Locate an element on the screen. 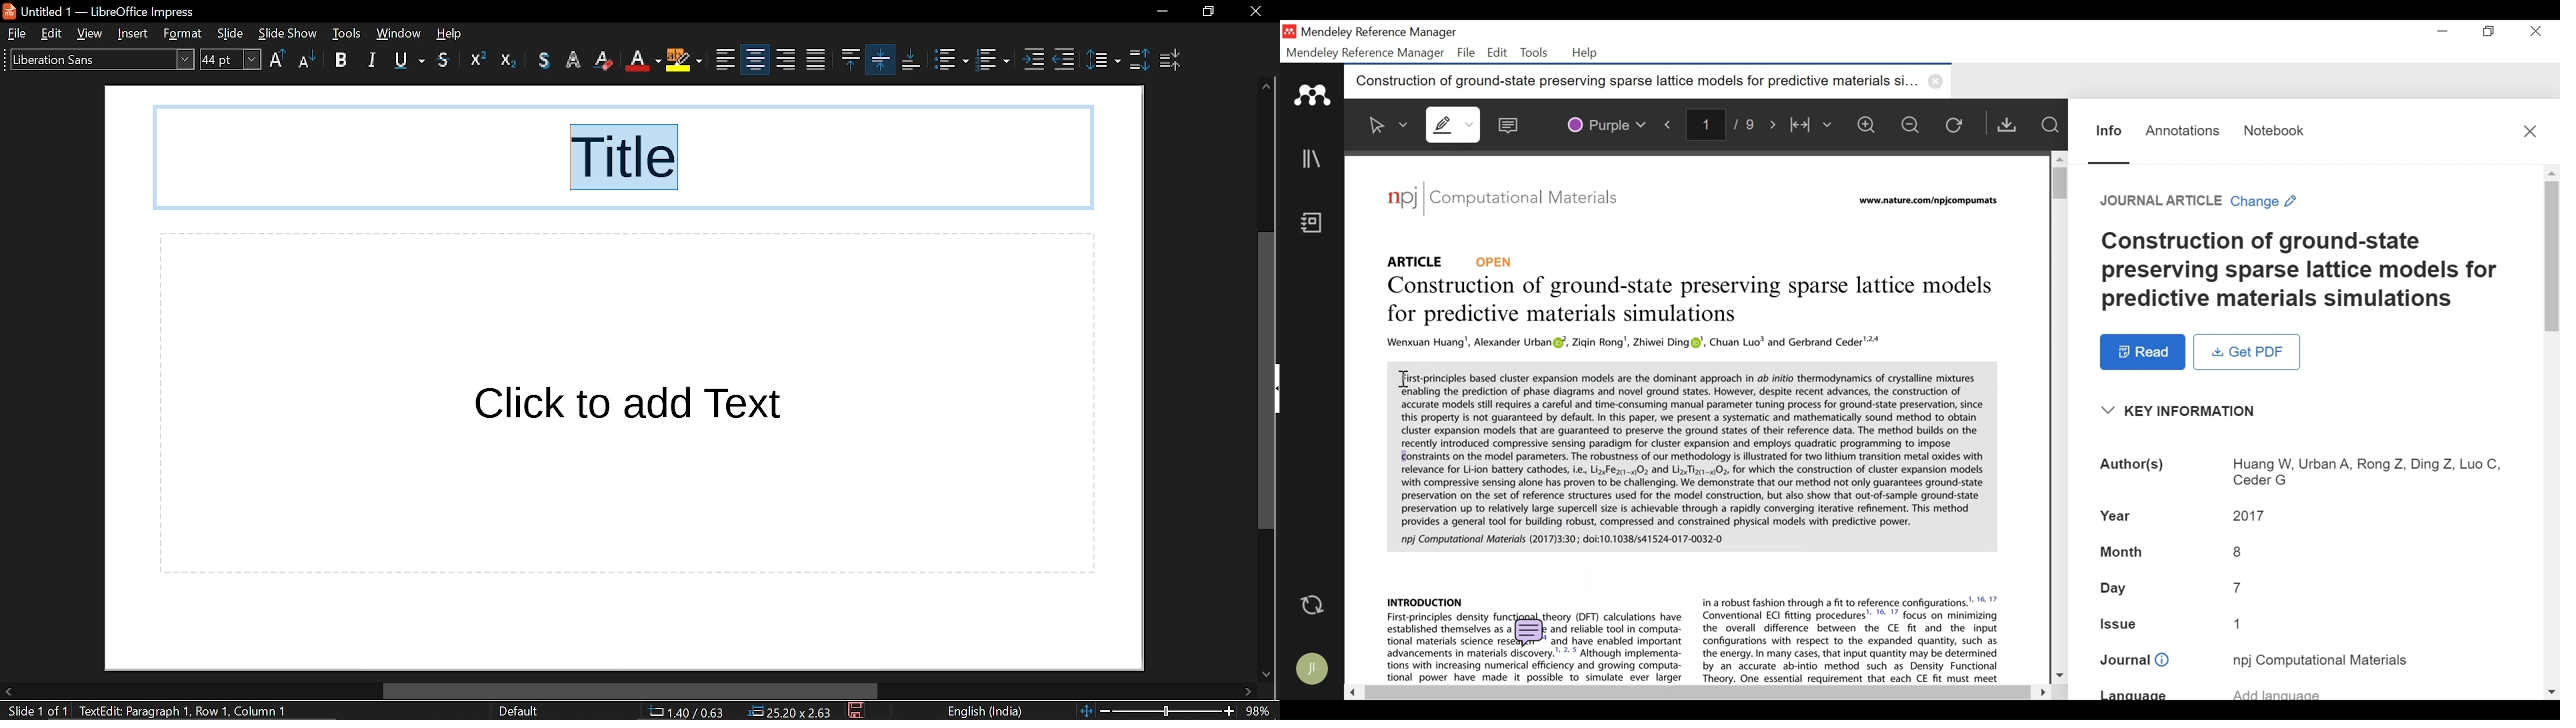  Journal is located at coordinates (2135, 661).